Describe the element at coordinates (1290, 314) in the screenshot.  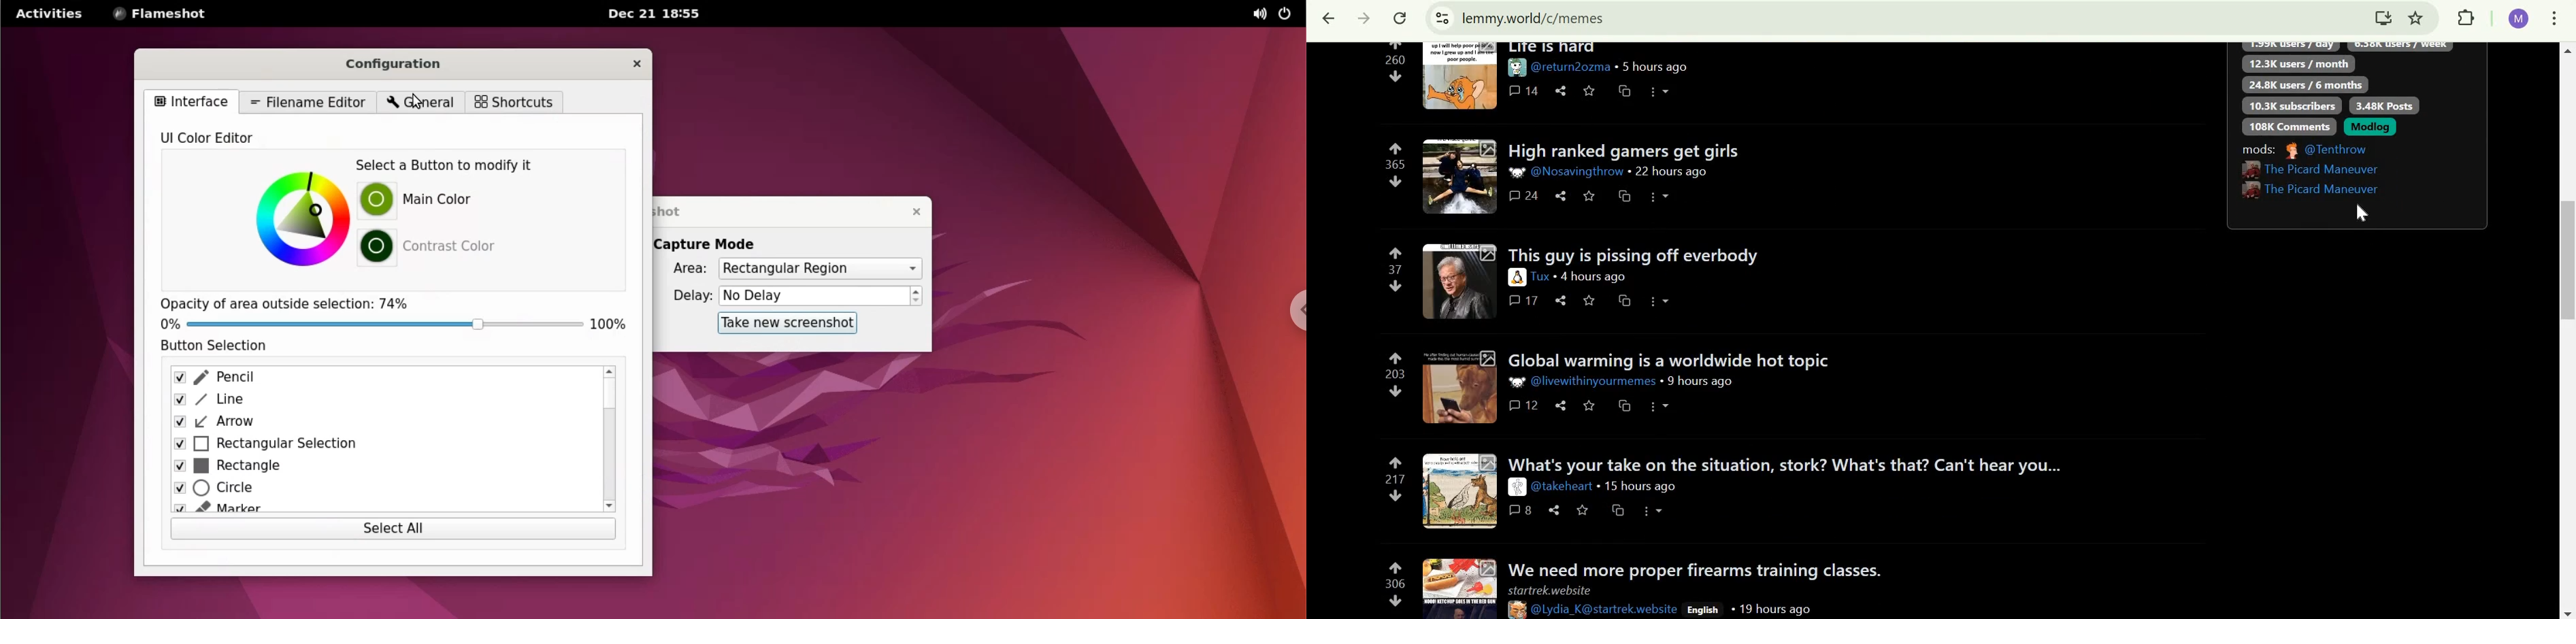
I see `chrome options` at that location.